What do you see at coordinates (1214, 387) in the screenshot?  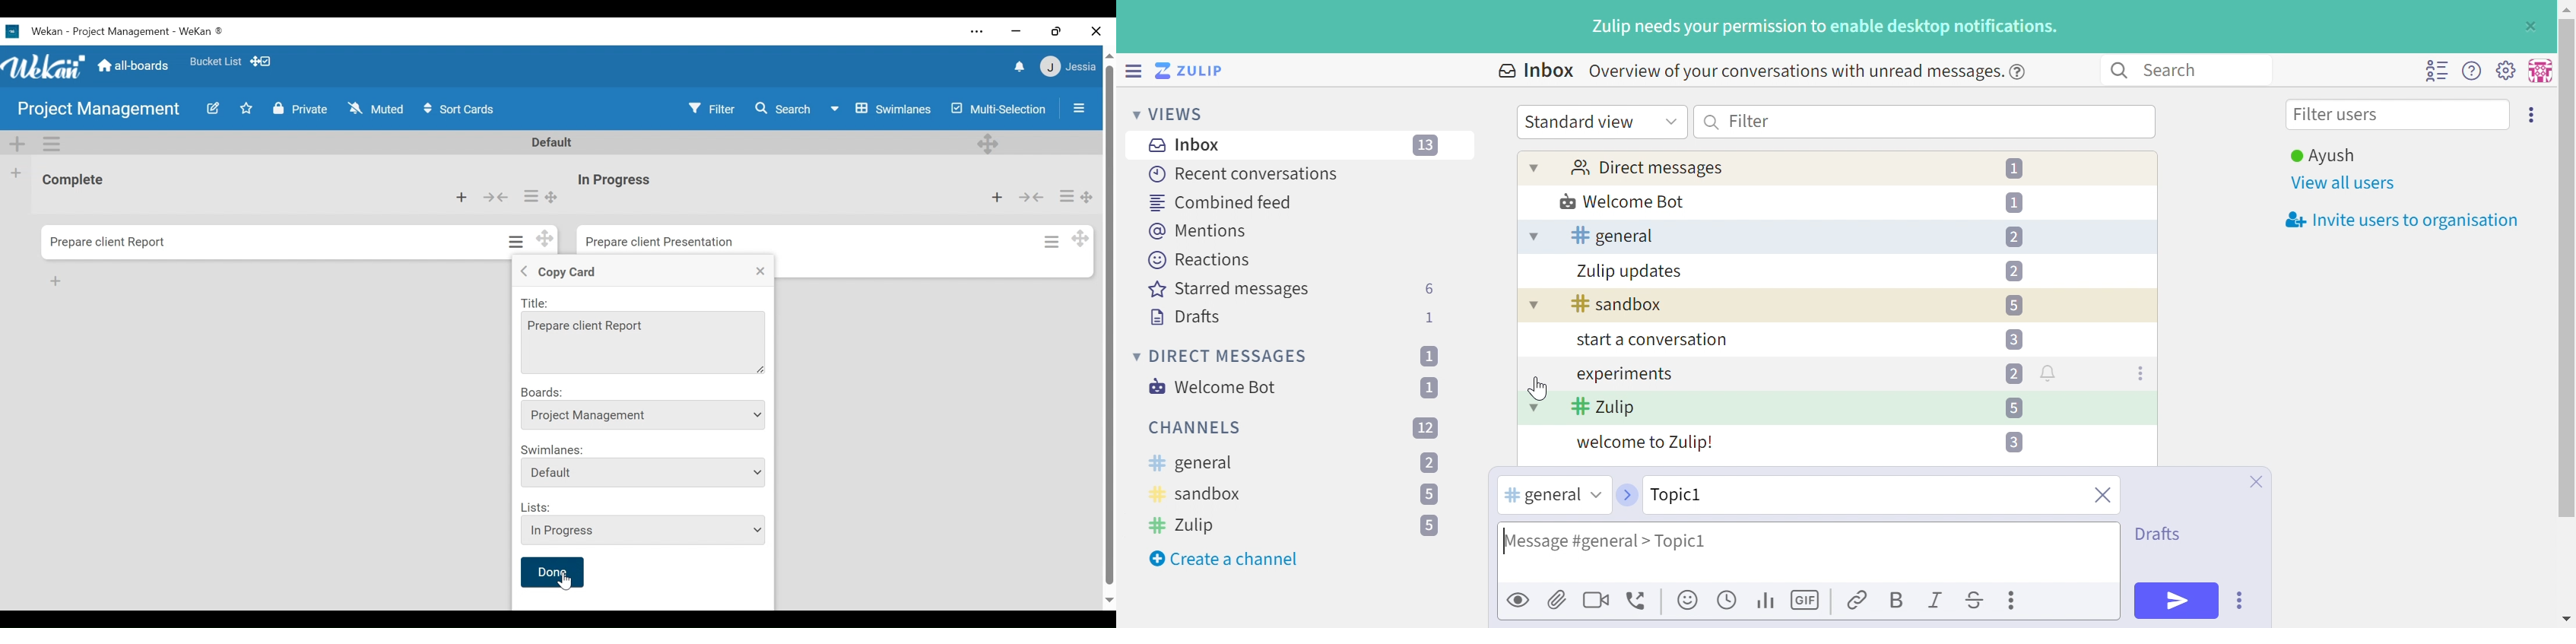 I see `Welcome Bot` at bounding box center [1214, 387].